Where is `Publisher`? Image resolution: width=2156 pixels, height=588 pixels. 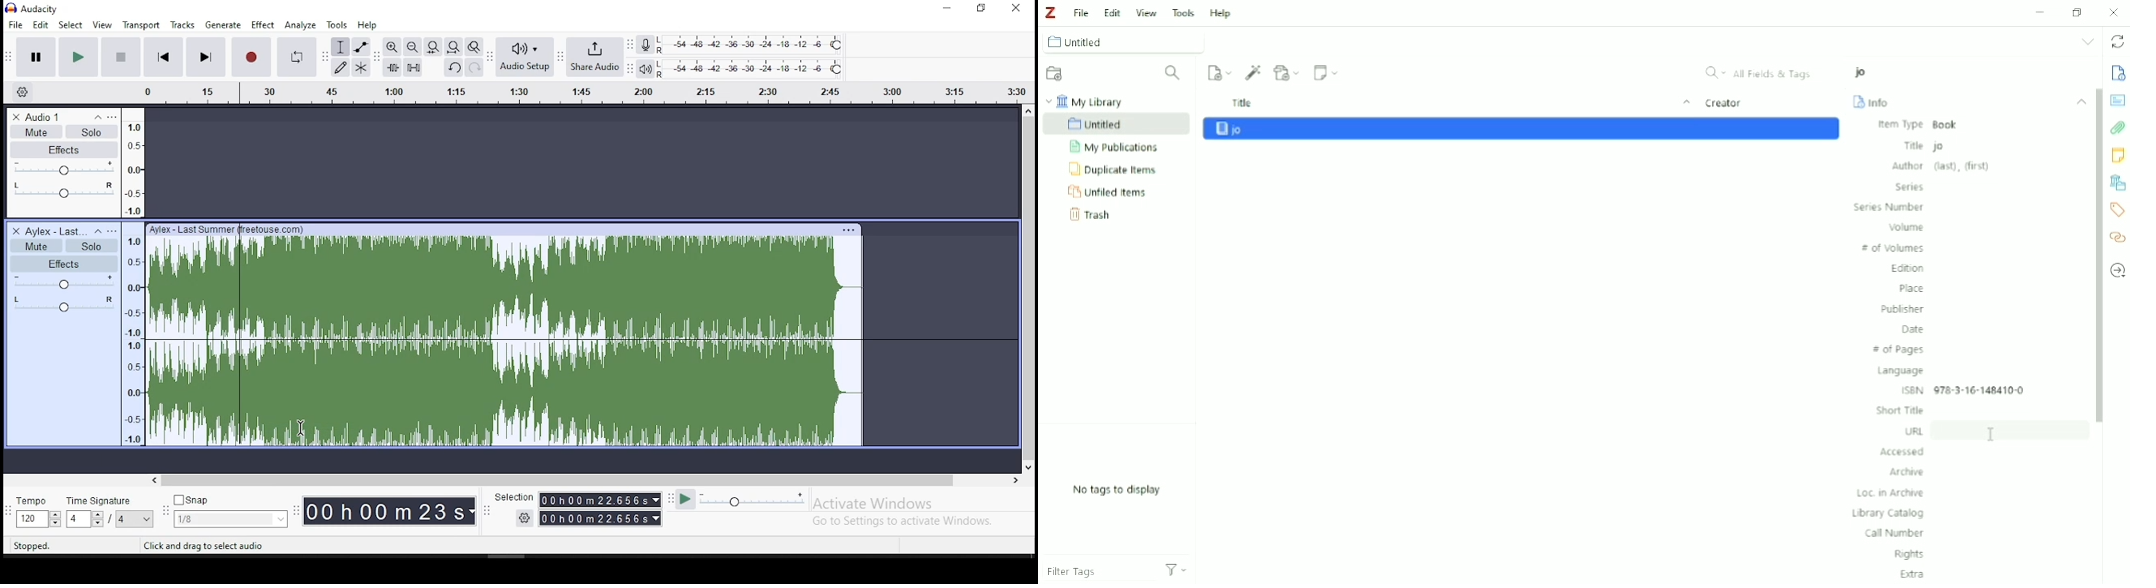 Publisher is located at coordinates (1900, 309).